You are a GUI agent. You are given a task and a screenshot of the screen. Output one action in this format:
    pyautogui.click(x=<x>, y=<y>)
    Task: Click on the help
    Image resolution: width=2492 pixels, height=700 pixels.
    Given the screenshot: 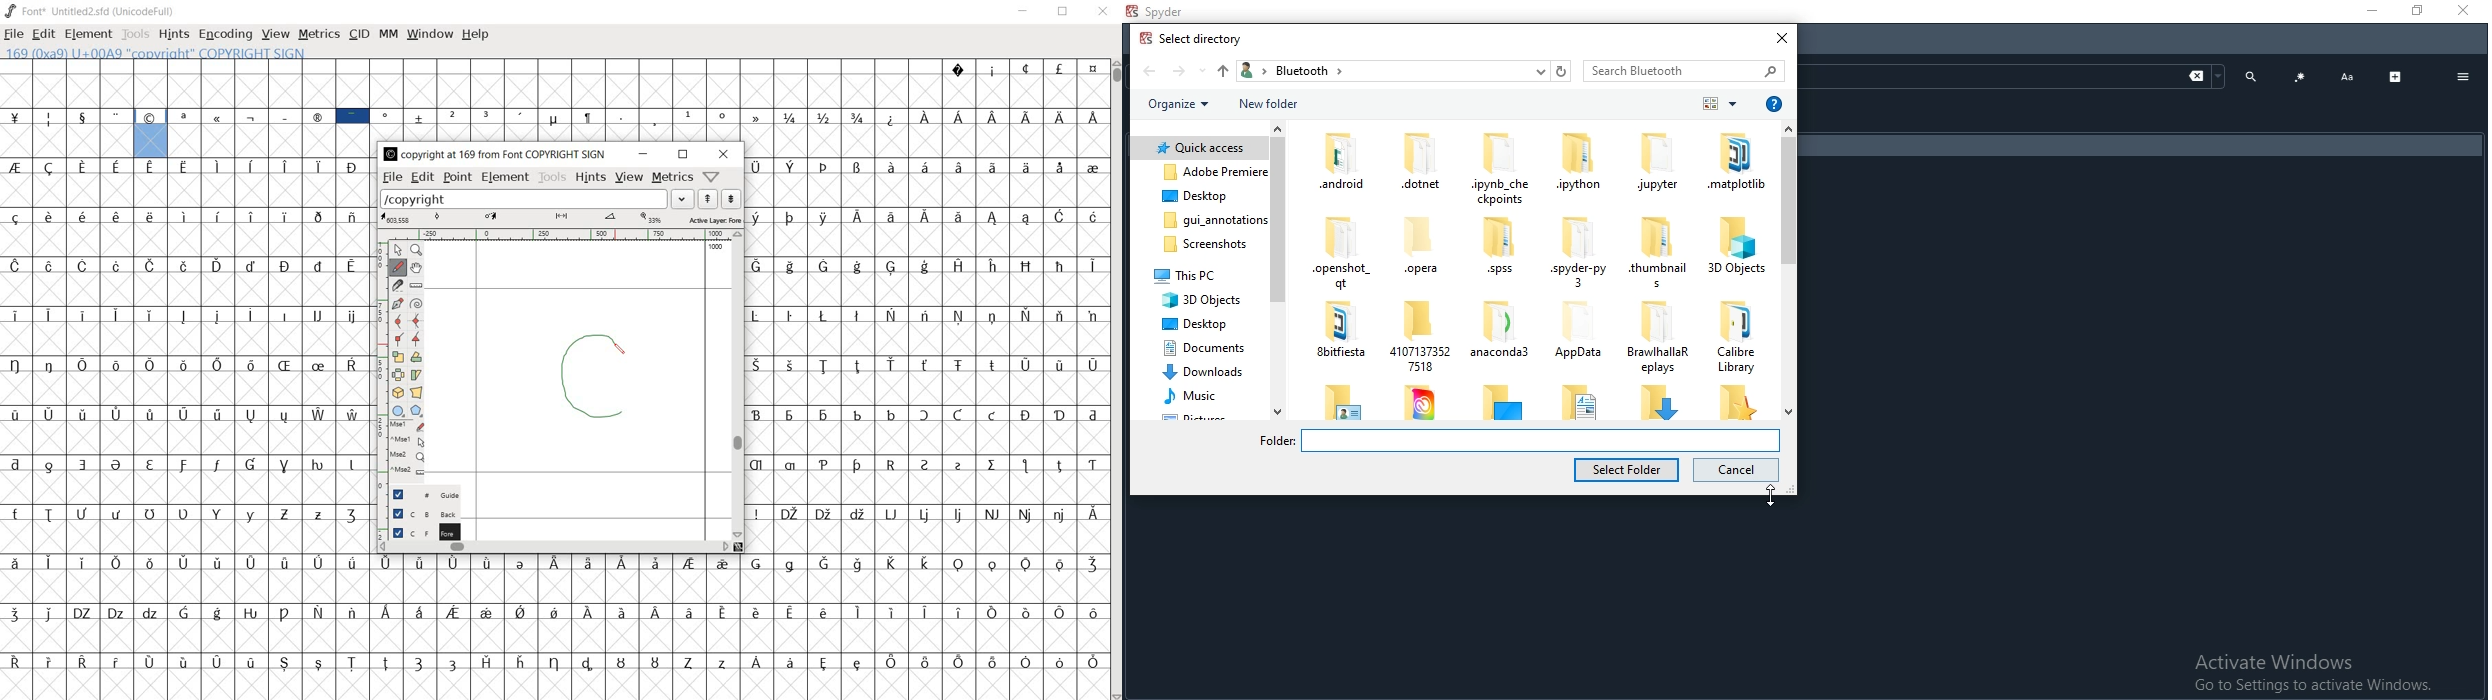 What is the action you would take?
    pyautogui.click(x=1774, y=102)
    